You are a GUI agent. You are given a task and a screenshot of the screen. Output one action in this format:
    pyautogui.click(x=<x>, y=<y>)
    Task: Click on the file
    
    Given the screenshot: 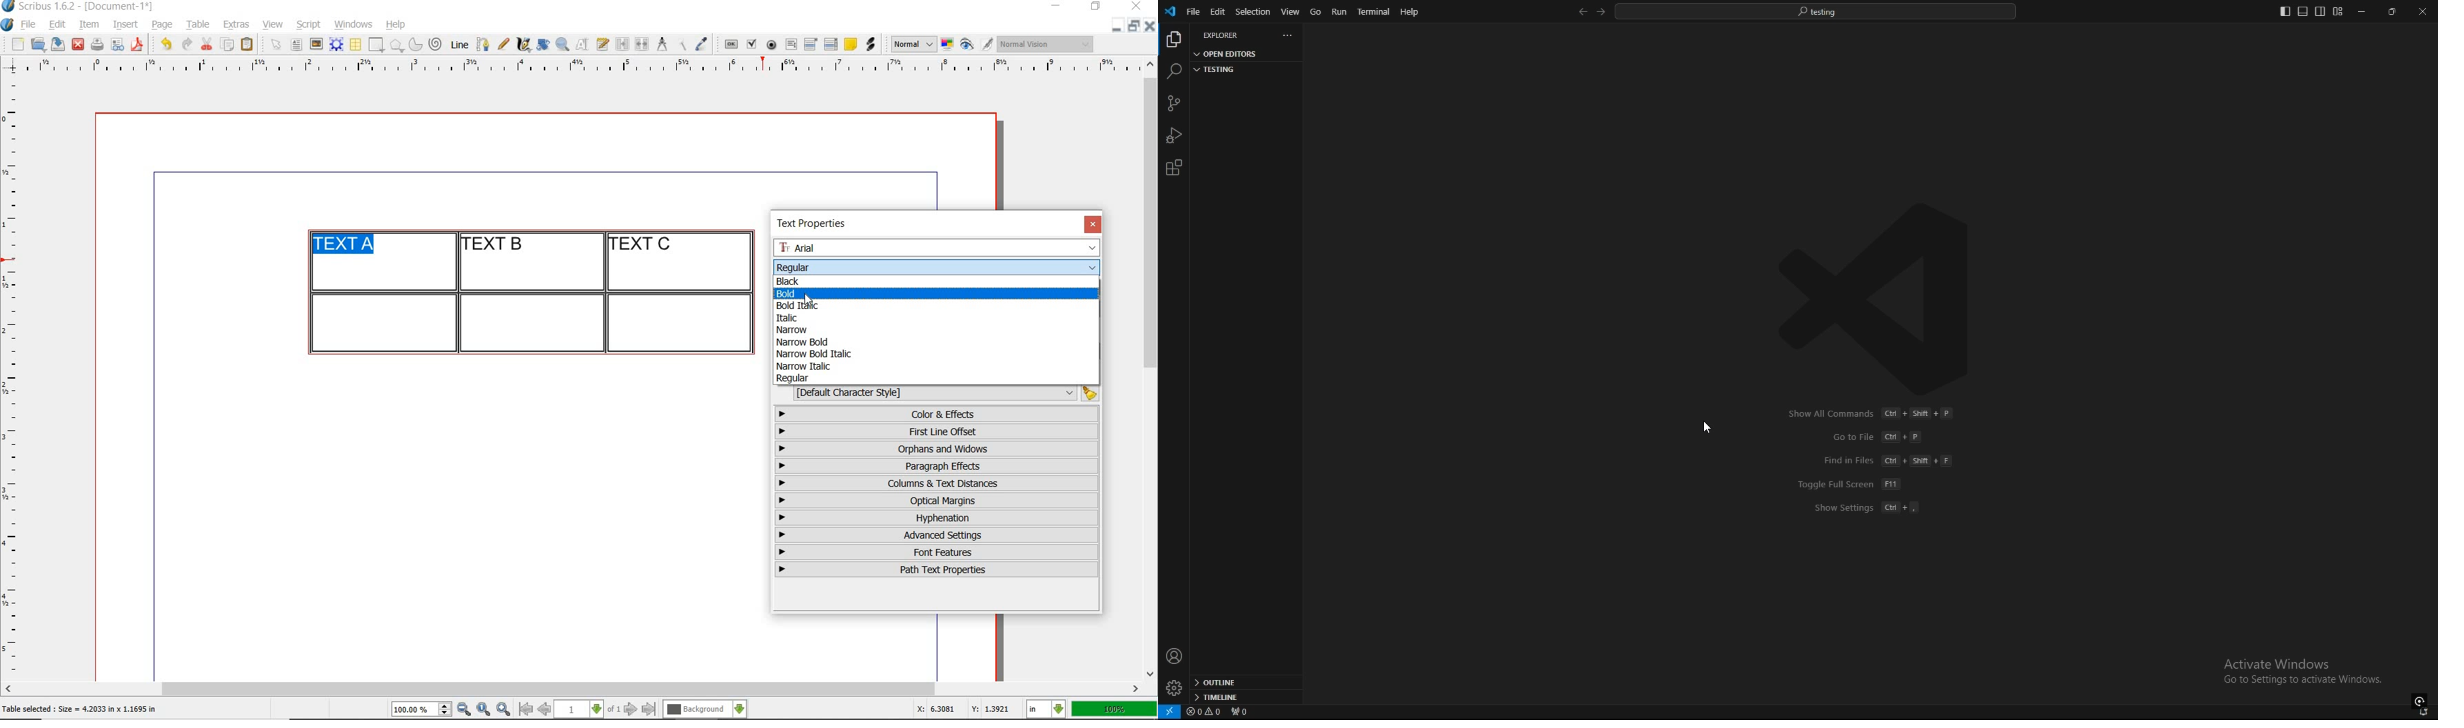 What is the action you would take?
    pyautogui.click(x=30, y=25)
    